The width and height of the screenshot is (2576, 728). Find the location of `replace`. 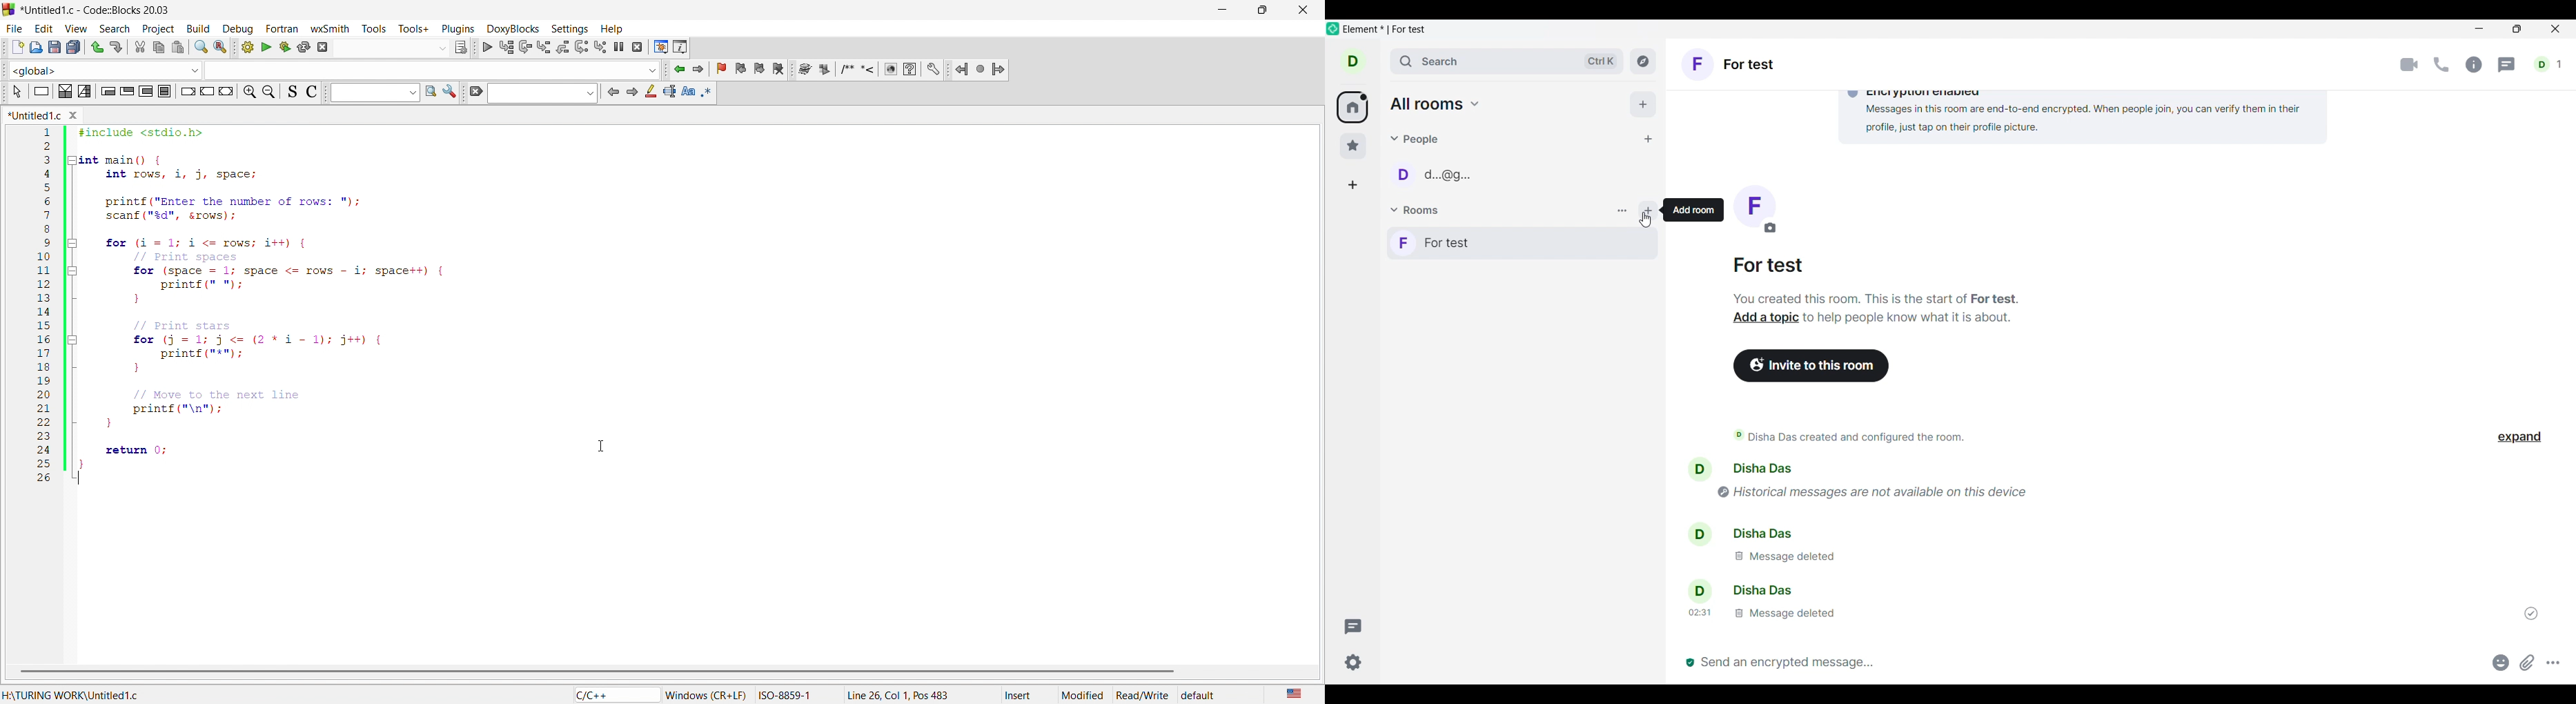

replace is located at coordinates (218, 46).